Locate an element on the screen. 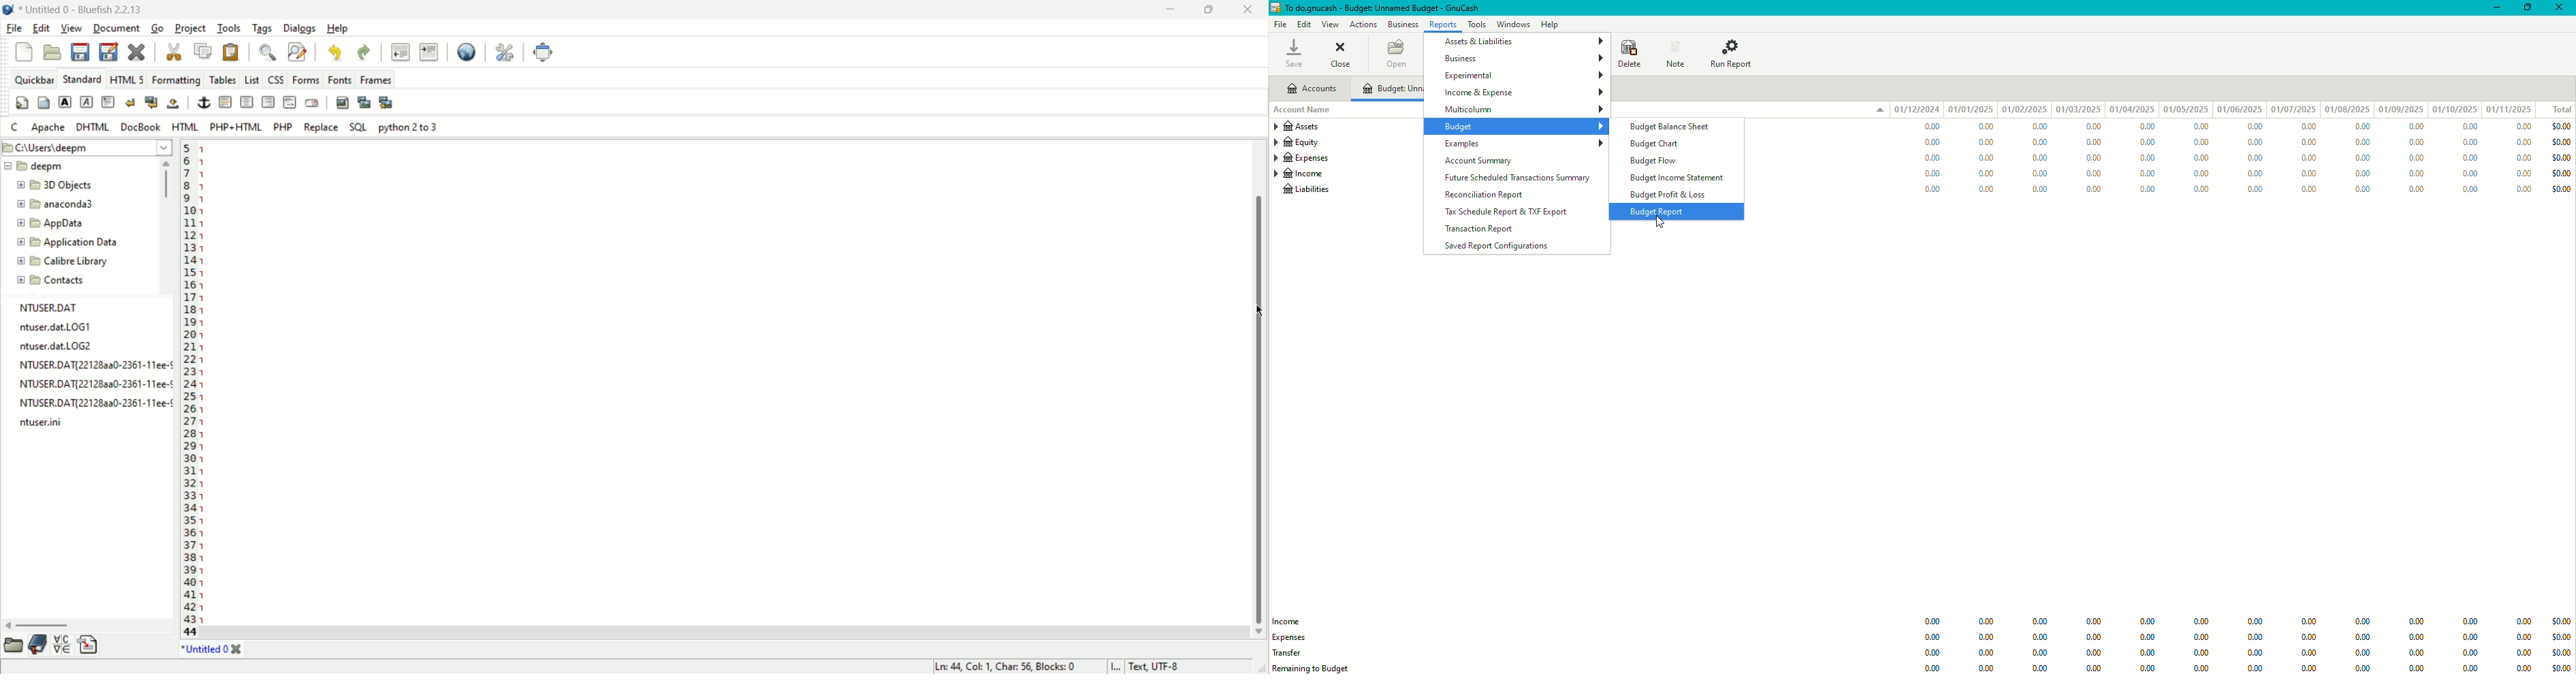 The image size is (2576, 700). $0.00 is located at coordinates (2558, 654).